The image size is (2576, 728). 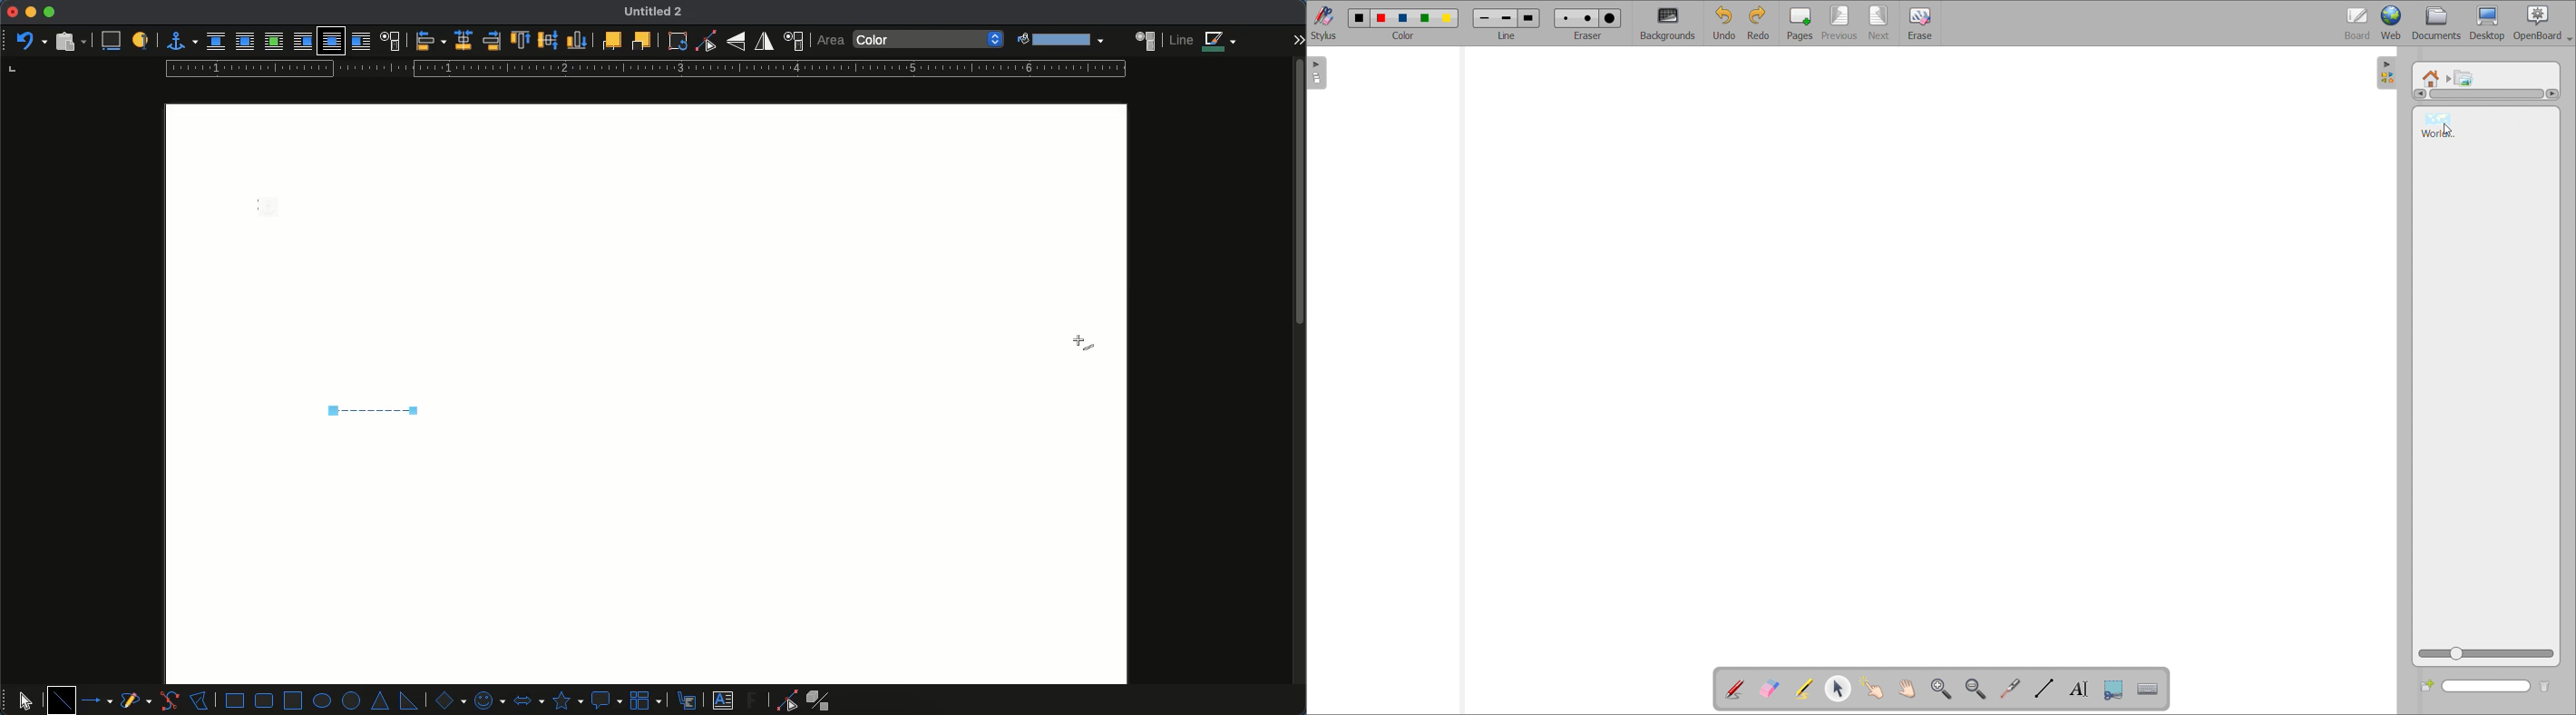 I want to click on after, so click(x=360, y=41).